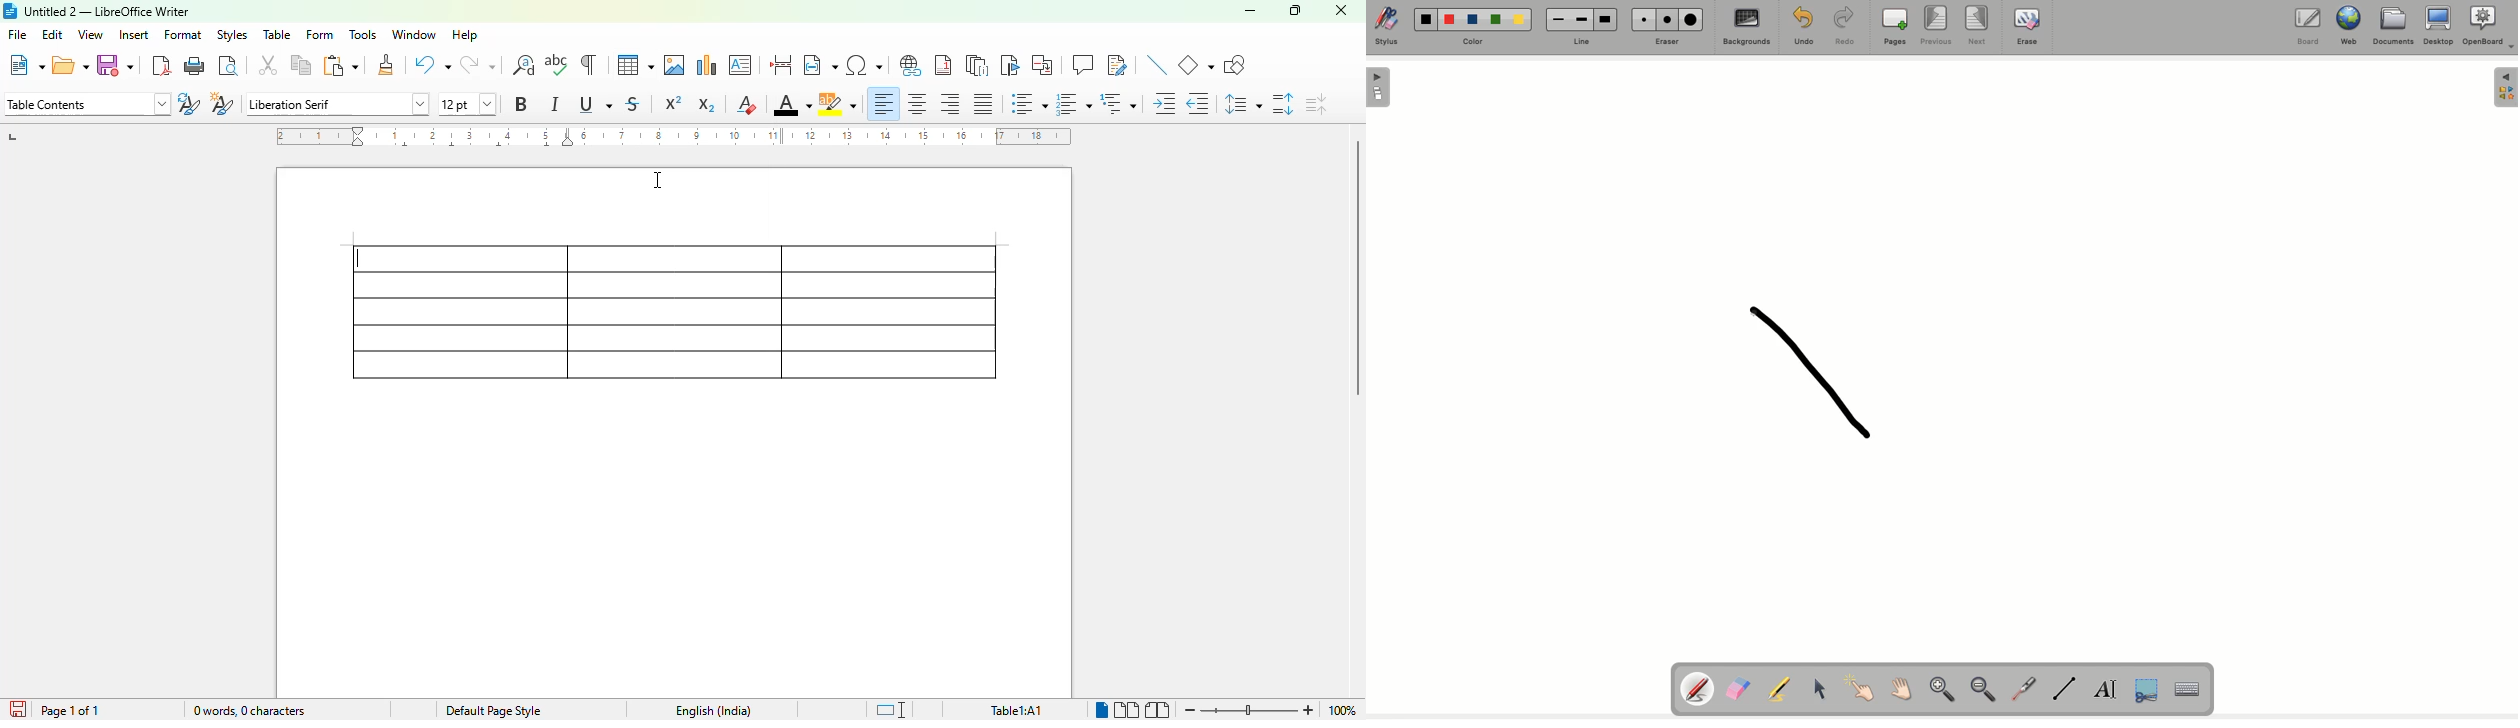  What do you see at coordinates (248, 710) in the screenshot?
I see `word and character count` at bounding box center [248, 710].